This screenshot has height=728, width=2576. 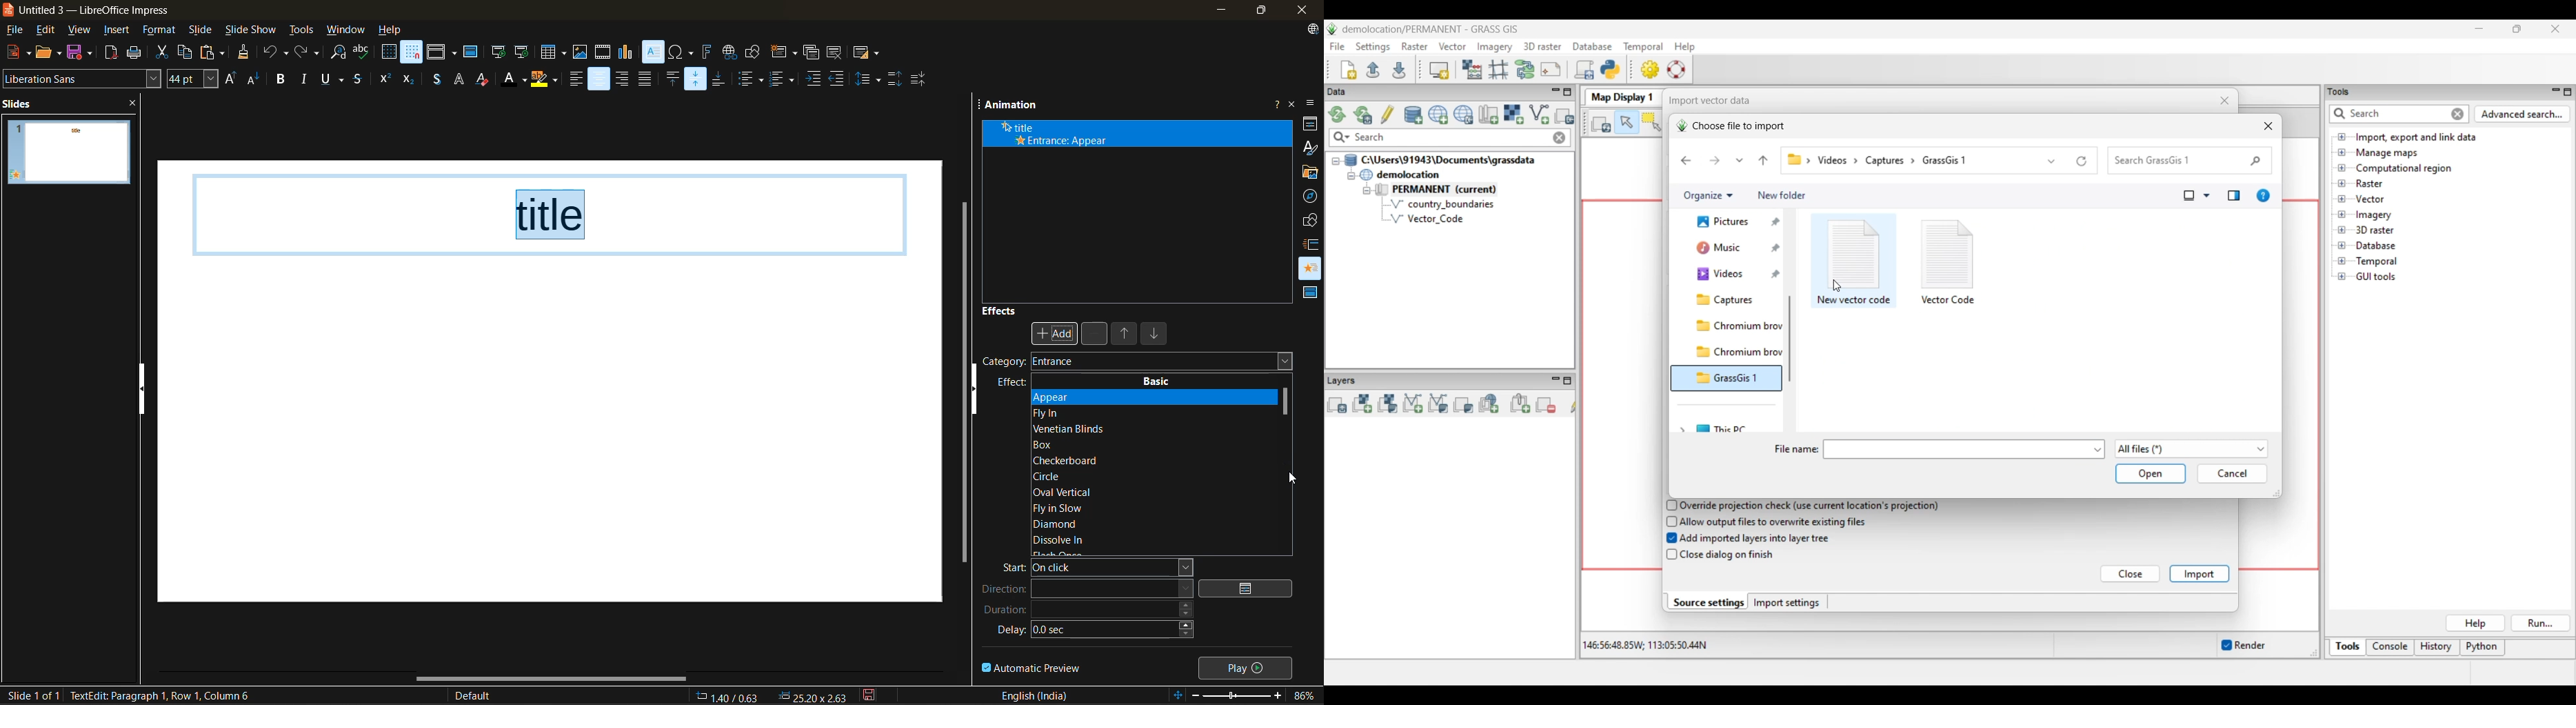 I want to click on strikethrough, so click(x=359, y=81).